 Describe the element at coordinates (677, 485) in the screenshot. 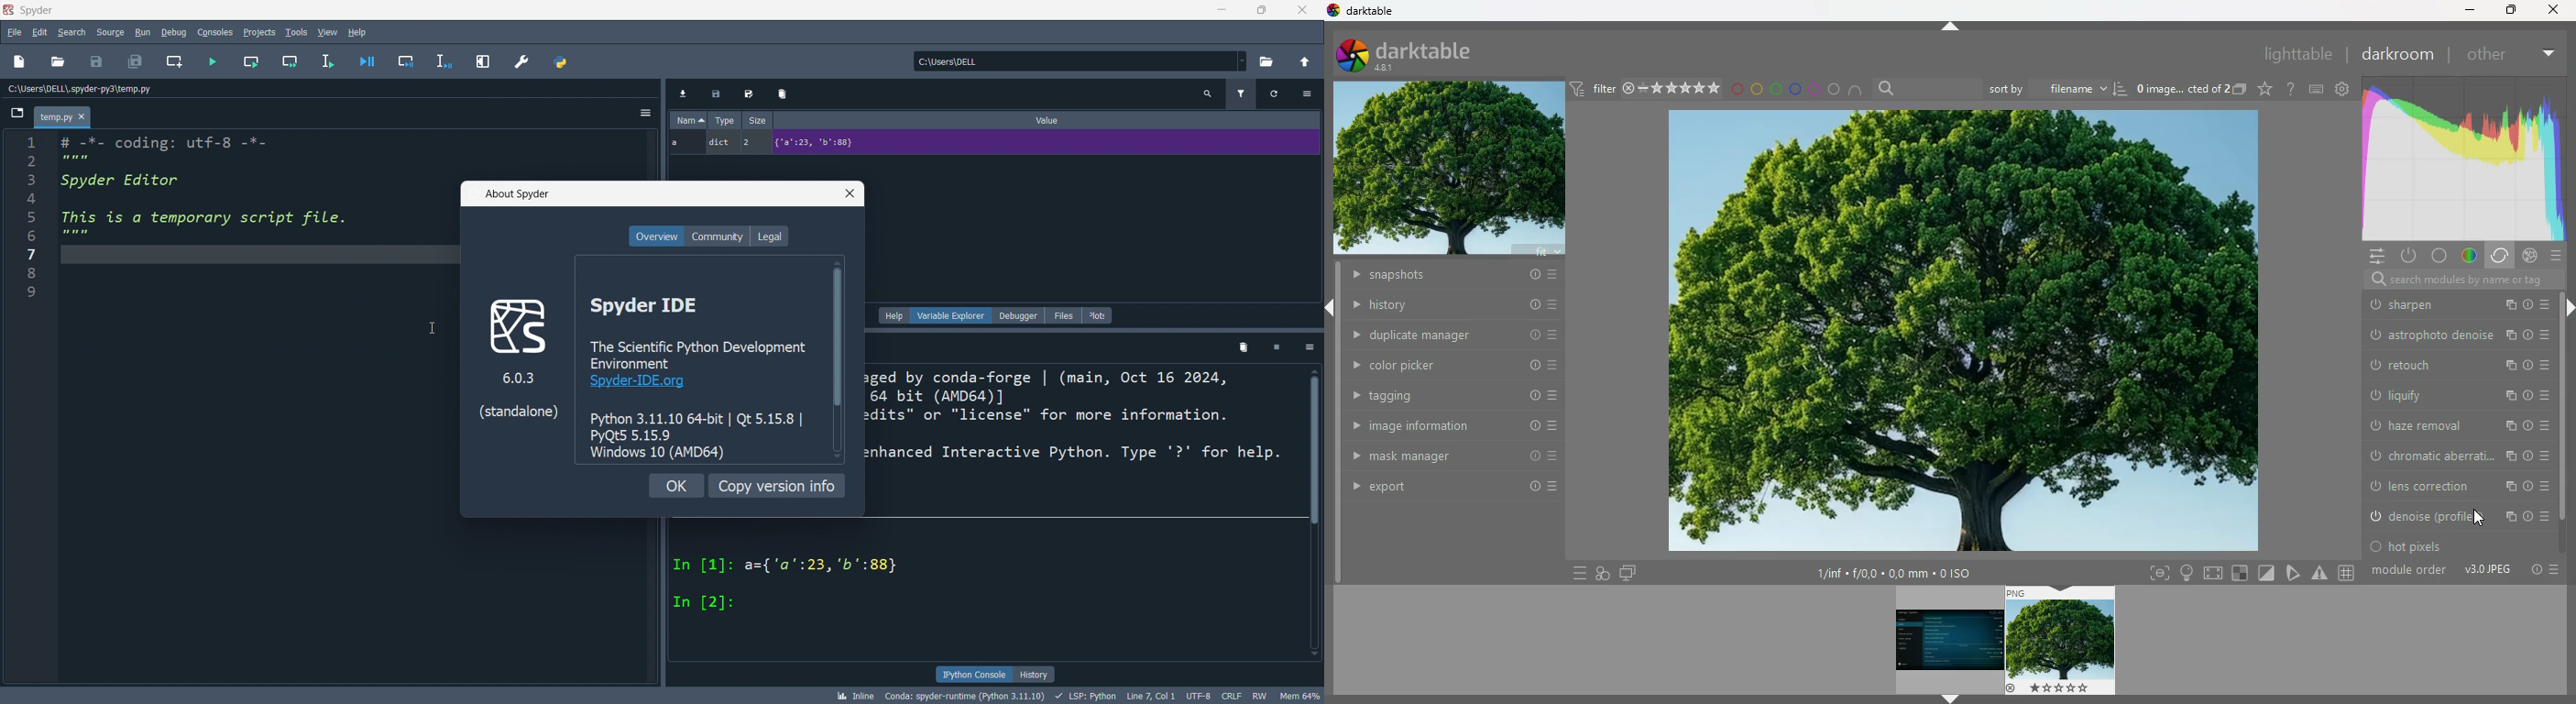

I see `ok` at that location.